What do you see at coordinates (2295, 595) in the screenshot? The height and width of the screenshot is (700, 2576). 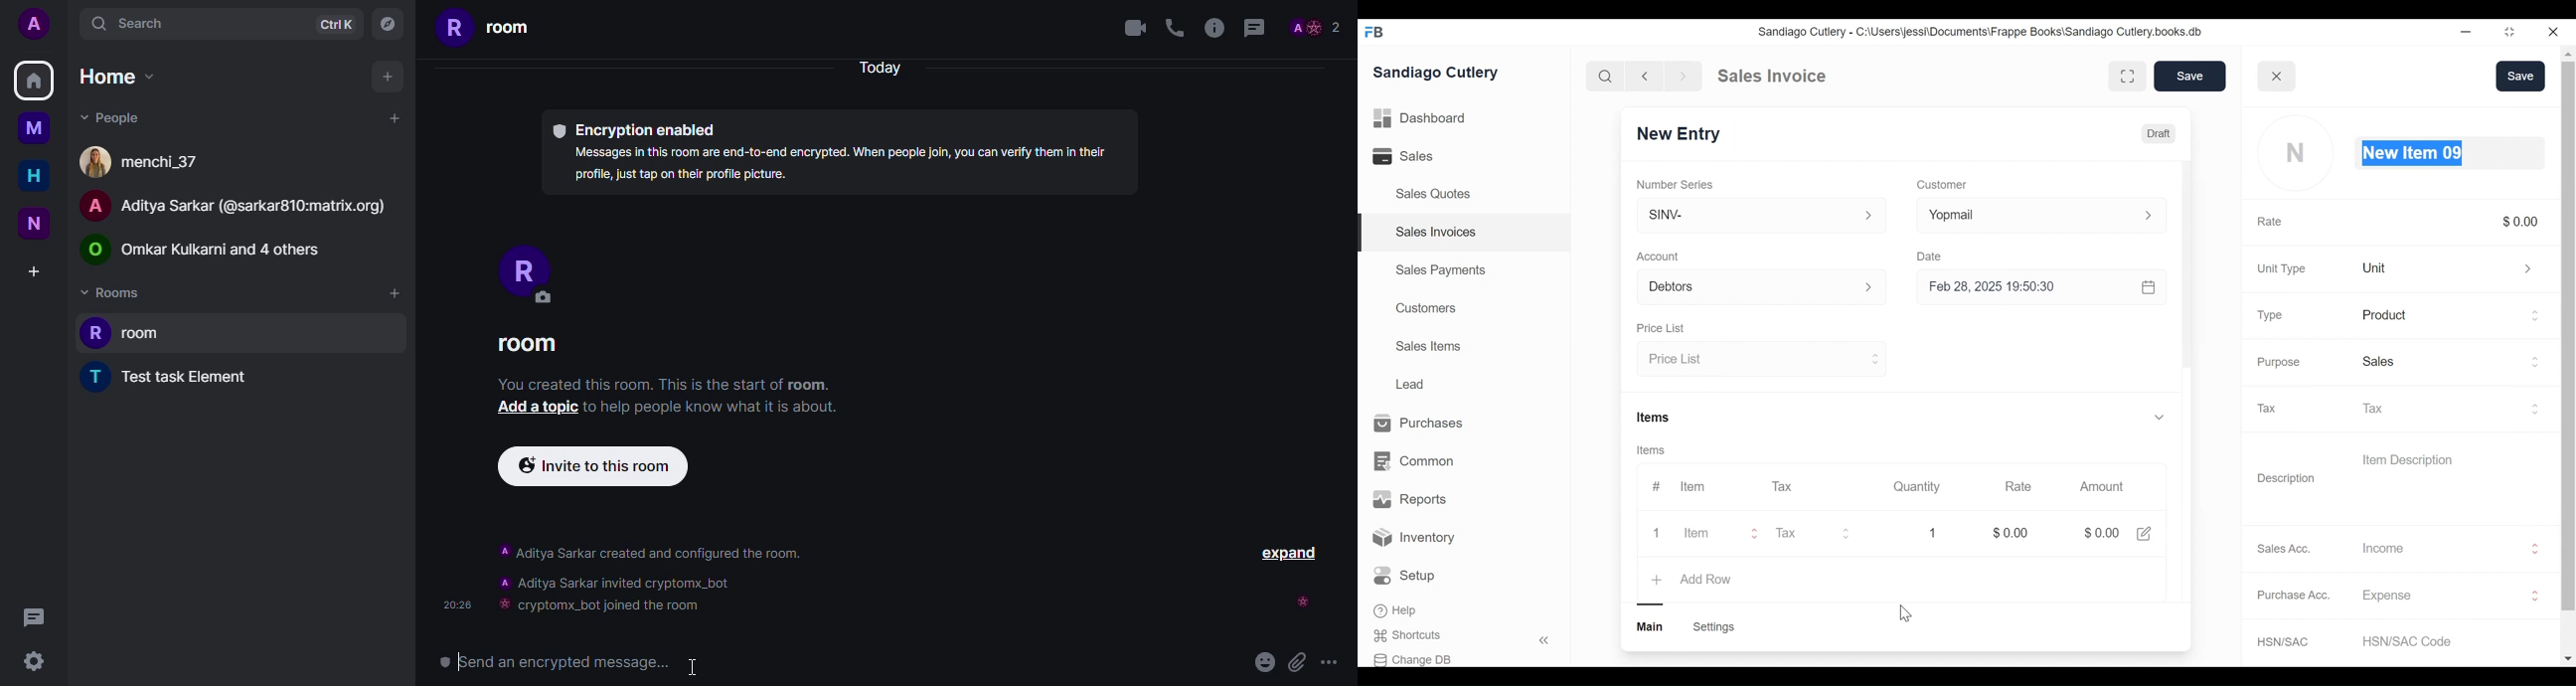 I see `Purchase Acc.` at bounding box center [2295, 595].